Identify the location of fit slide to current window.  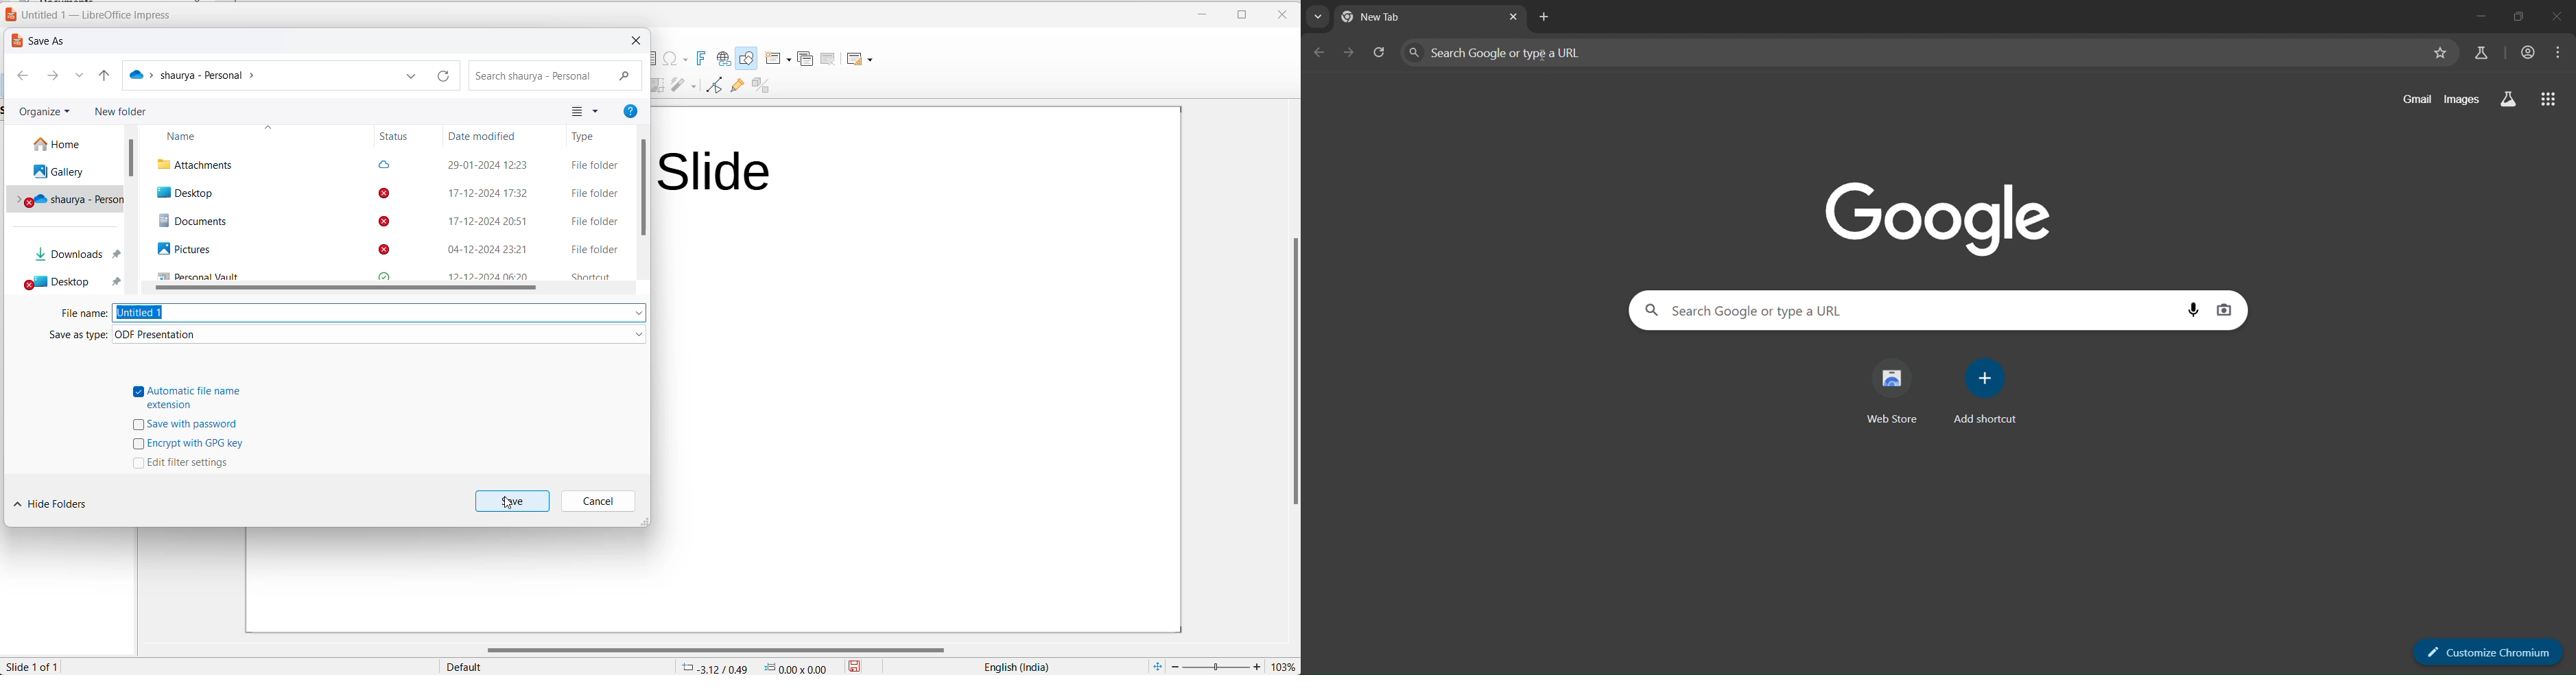
(1155, 666).